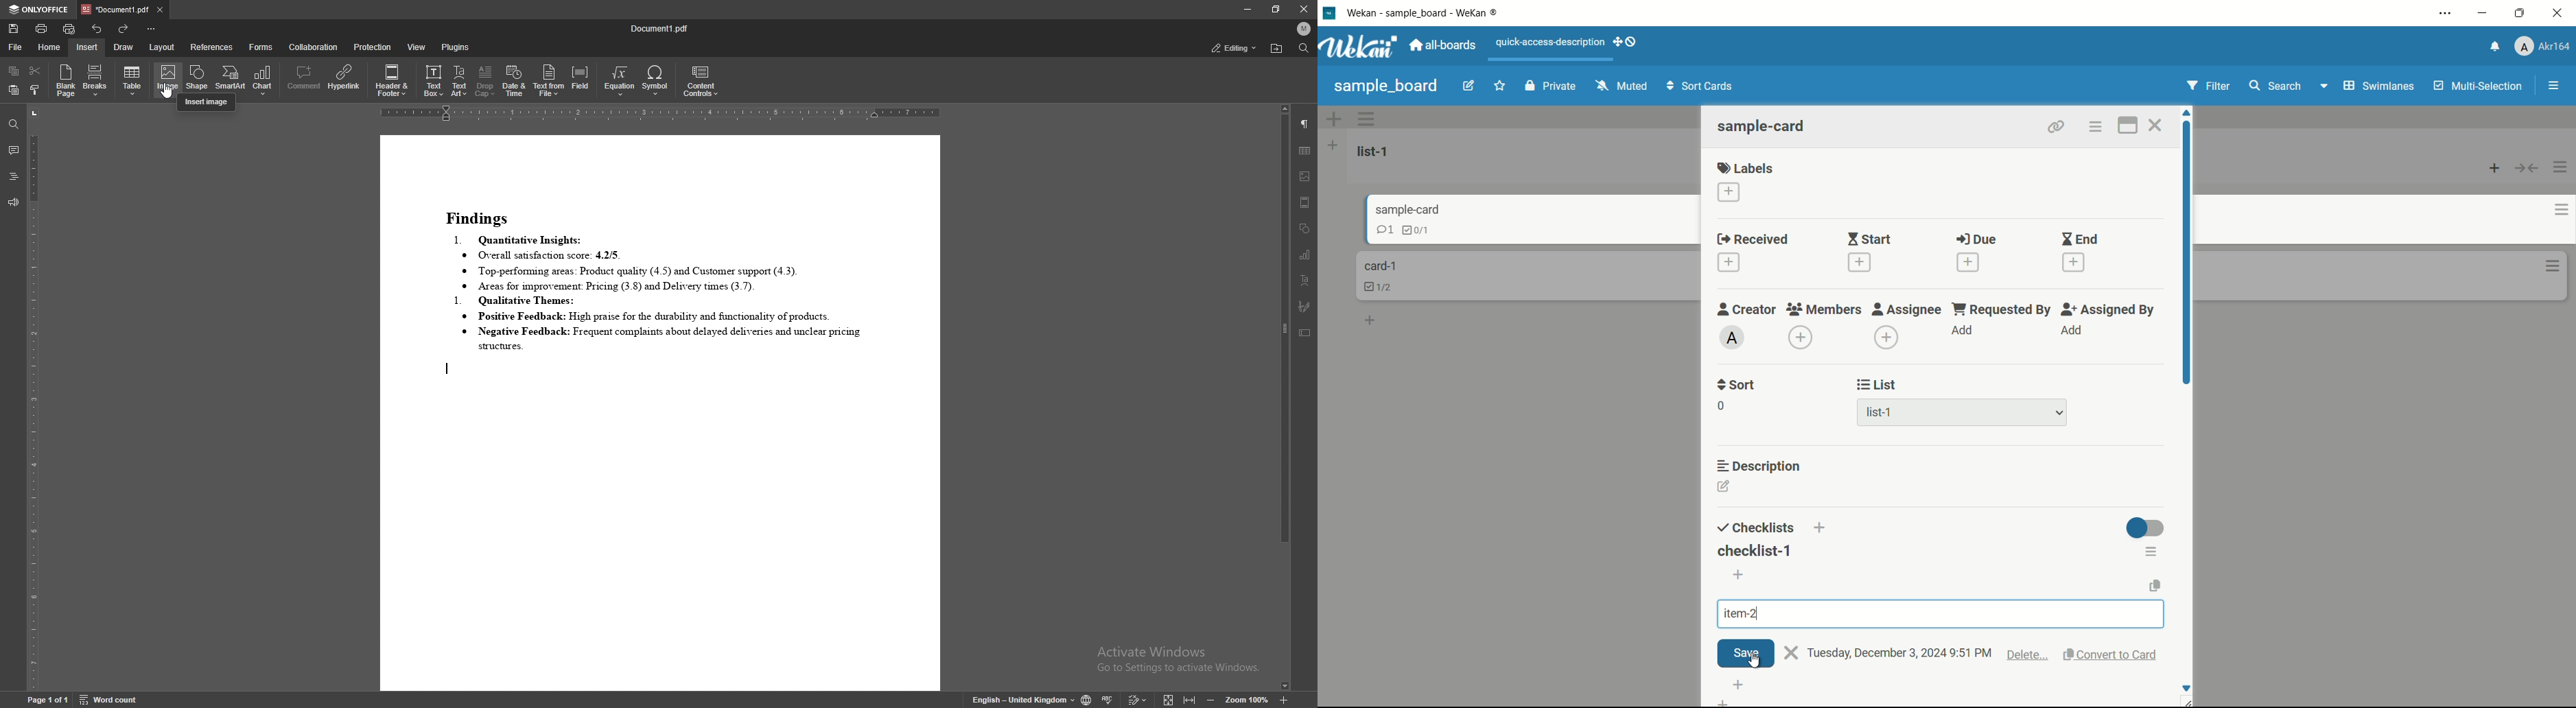 The width and height of the screenshot is (2576, 728). Describe the element at coordinates (14, 29) in the screenshot. I see `save` at that location.